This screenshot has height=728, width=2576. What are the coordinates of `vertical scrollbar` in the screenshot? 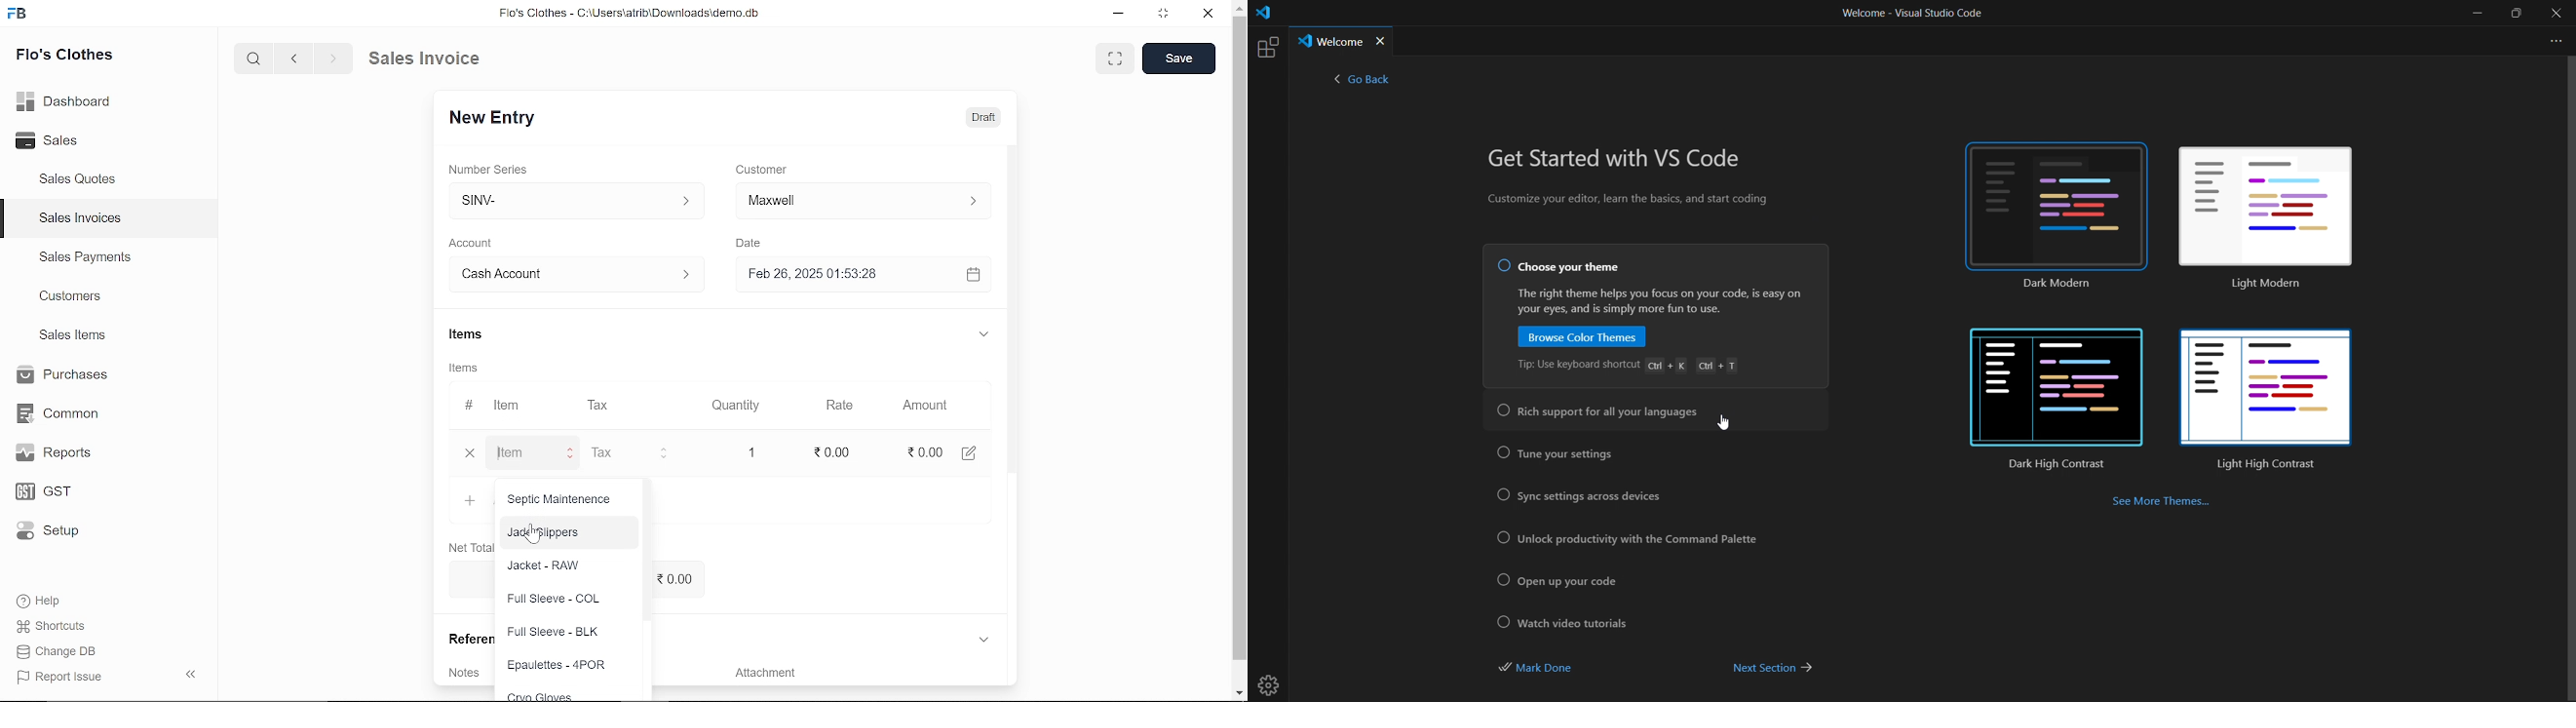 It's located at (1240, 337).